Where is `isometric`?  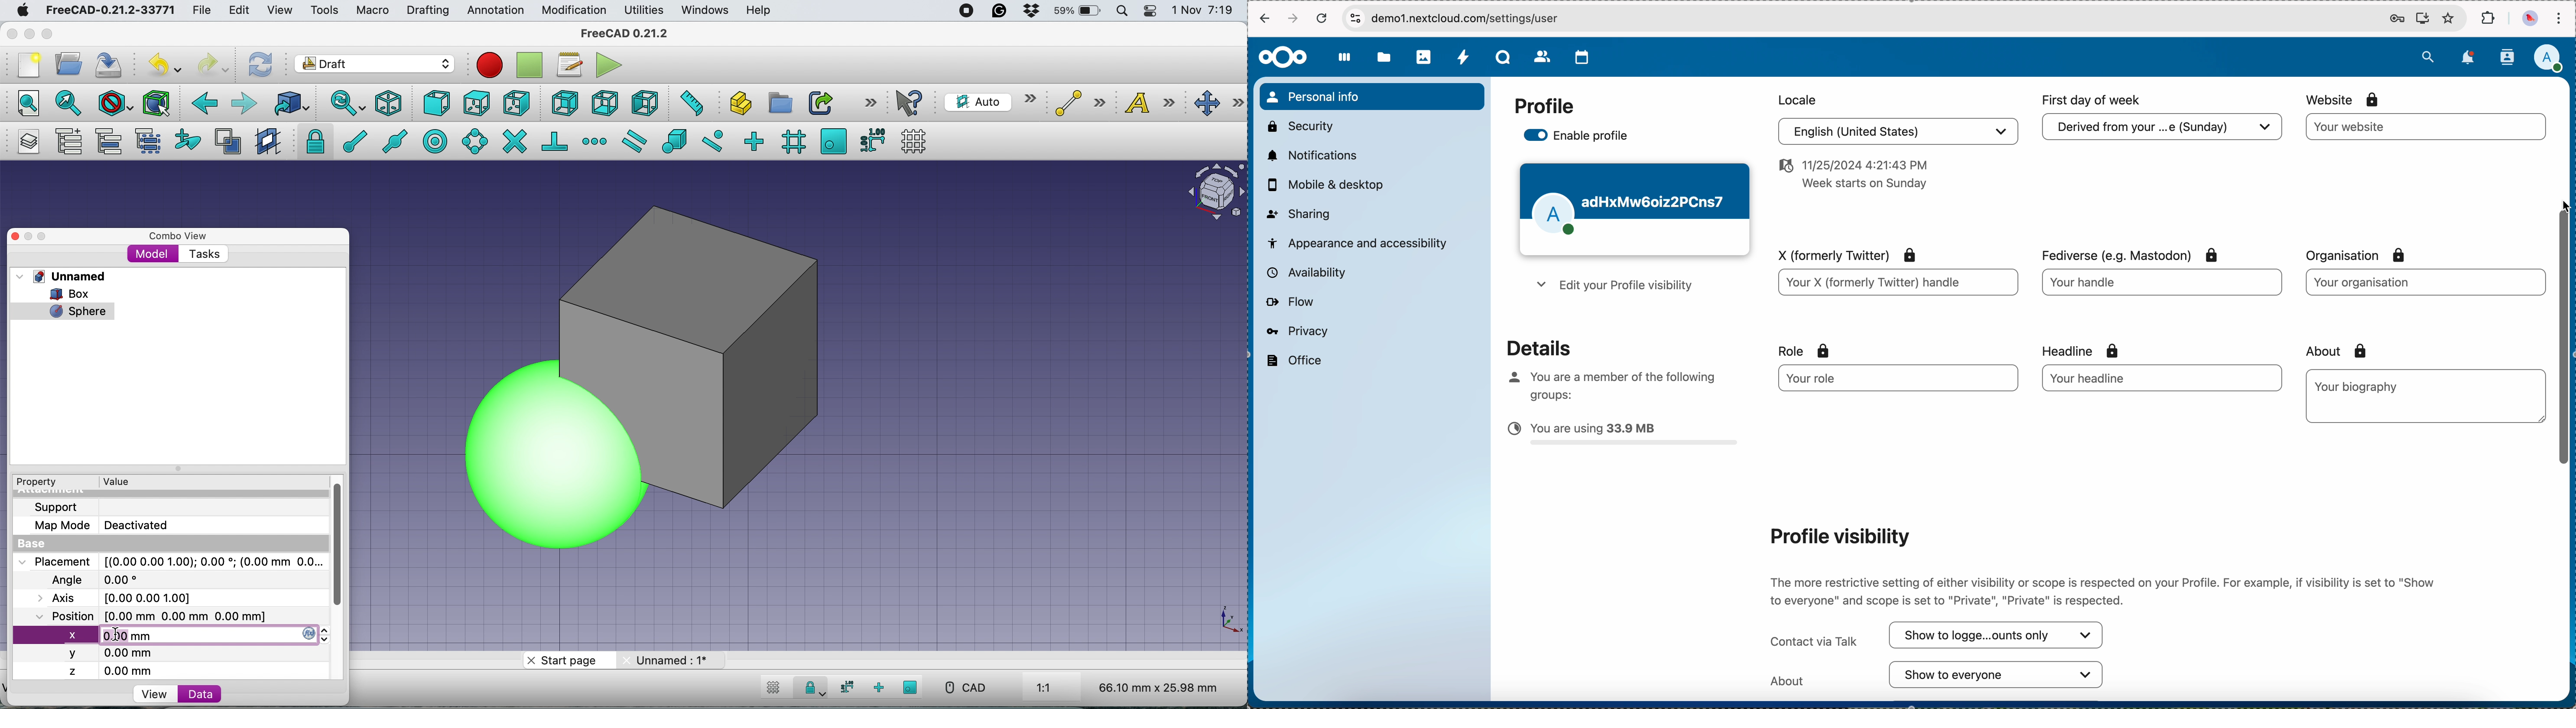 isometric is located at coordinates (392, 103).